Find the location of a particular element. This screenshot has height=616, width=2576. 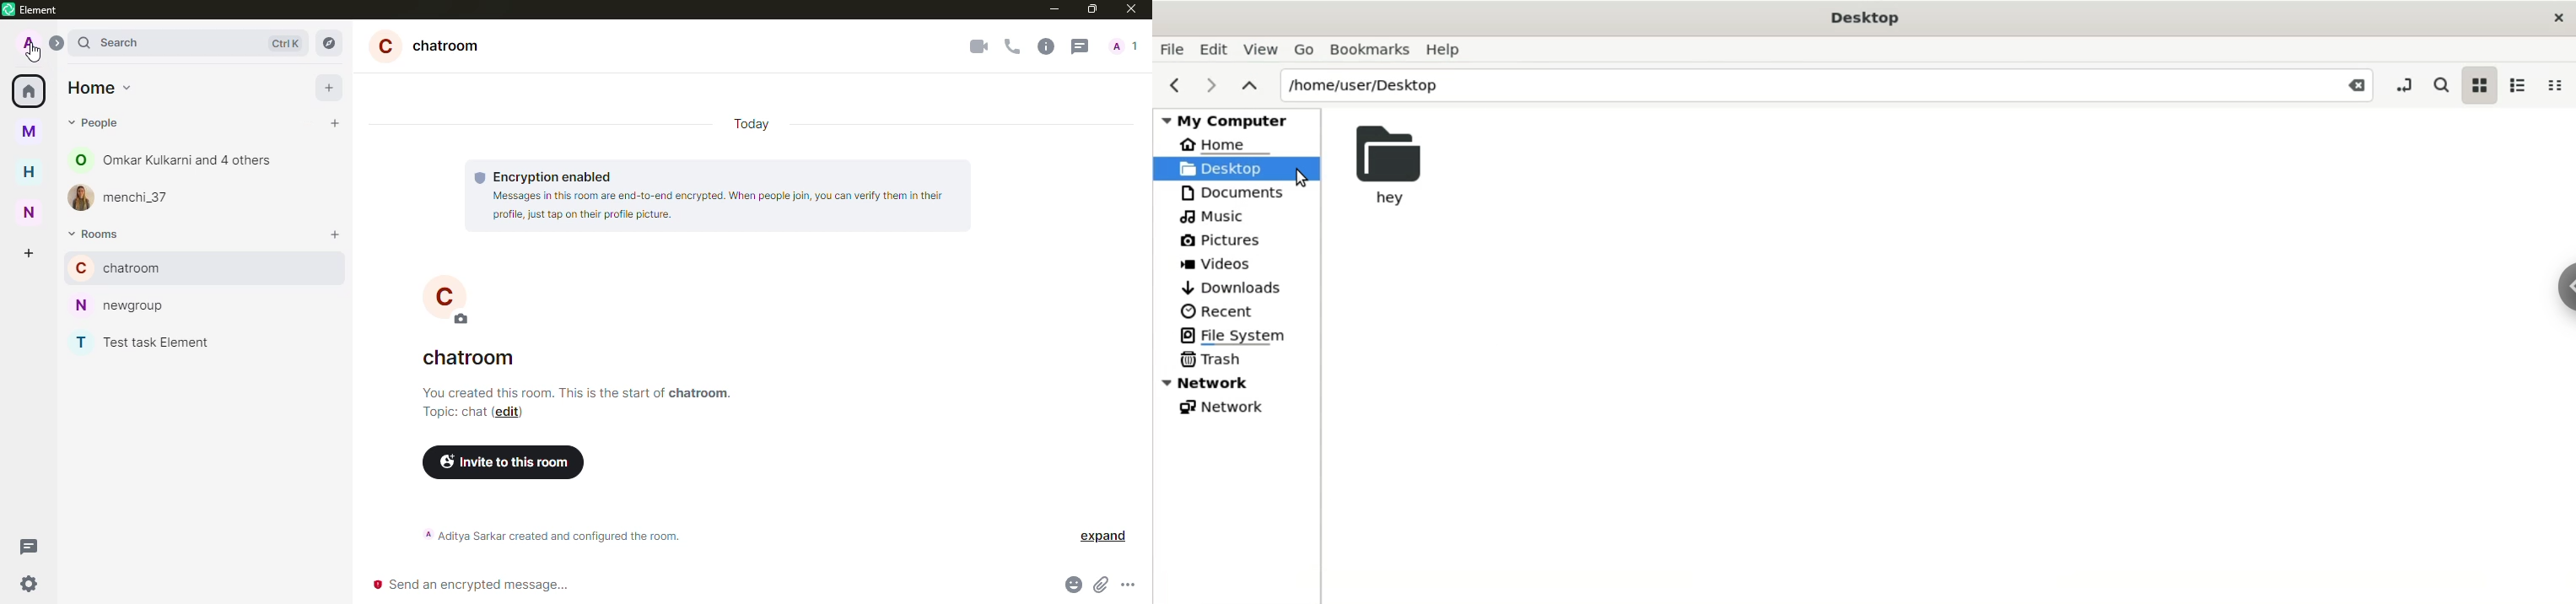

newgroup is located at coordinates (122, 305).